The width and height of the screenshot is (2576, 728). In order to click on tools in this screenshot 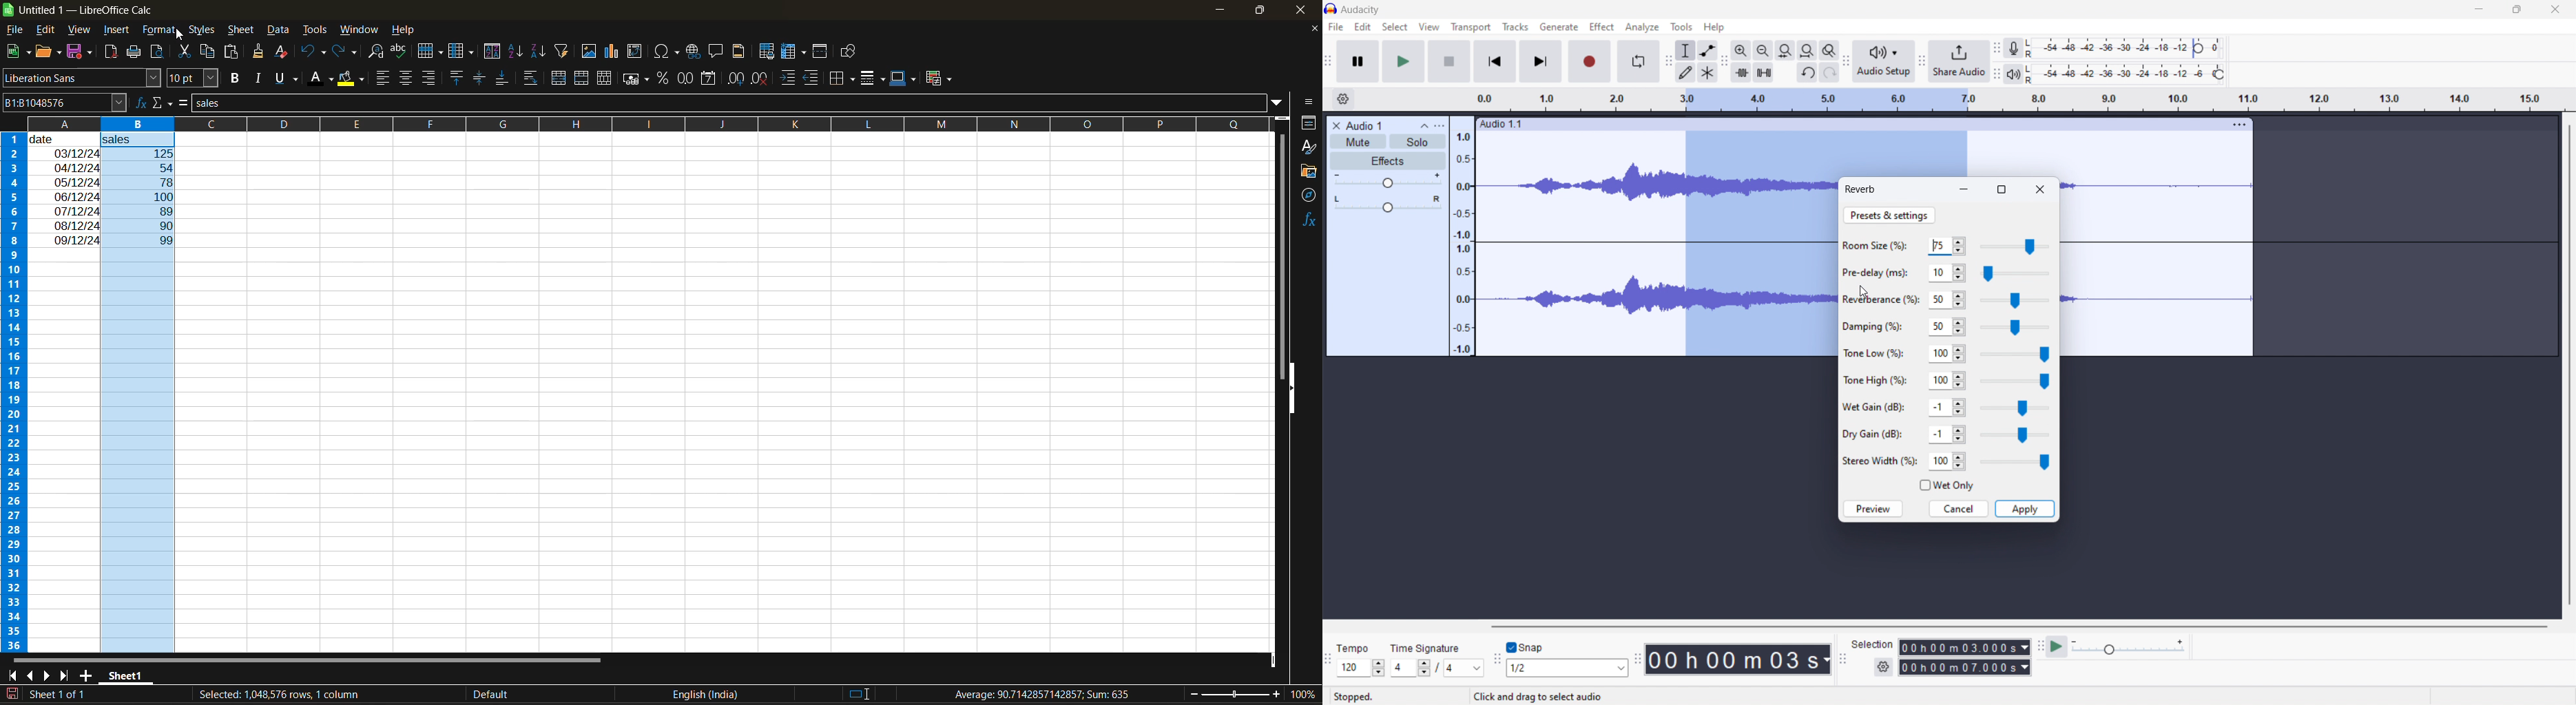, I will do `click(314, 29)`.